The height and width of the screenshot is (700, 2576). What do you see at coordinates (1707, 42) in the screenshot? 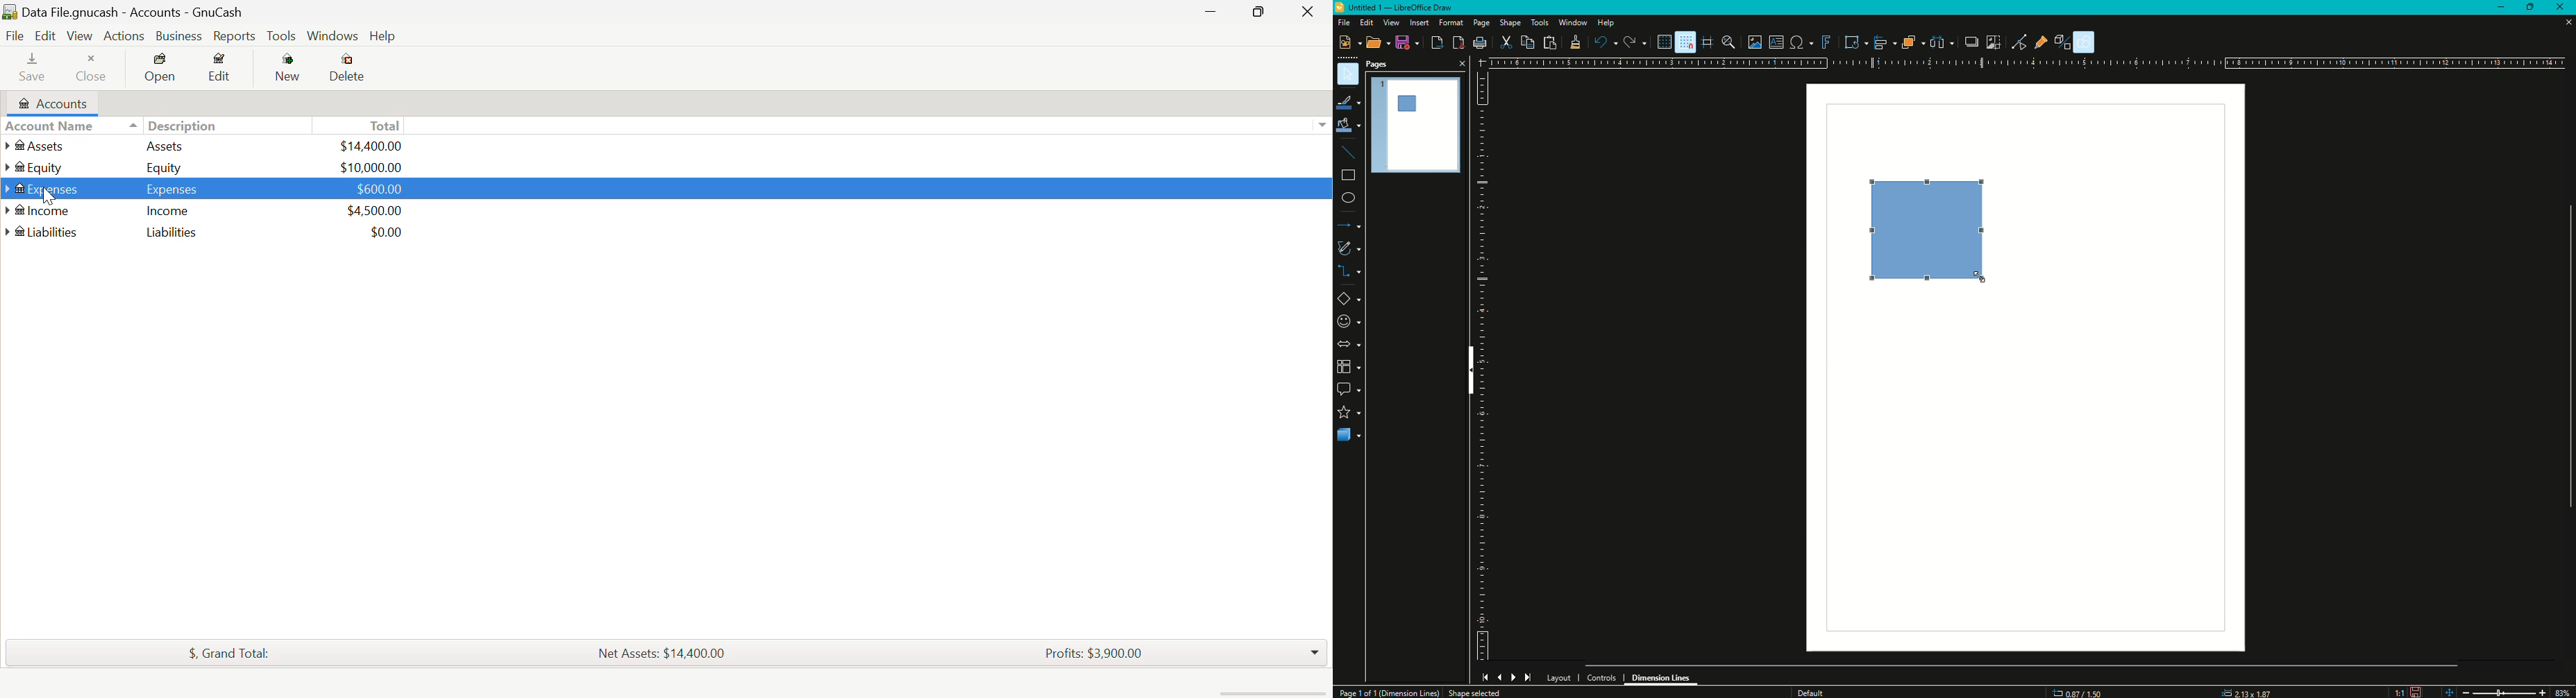
I see `Helplines` at bounding box center [1707, 42].